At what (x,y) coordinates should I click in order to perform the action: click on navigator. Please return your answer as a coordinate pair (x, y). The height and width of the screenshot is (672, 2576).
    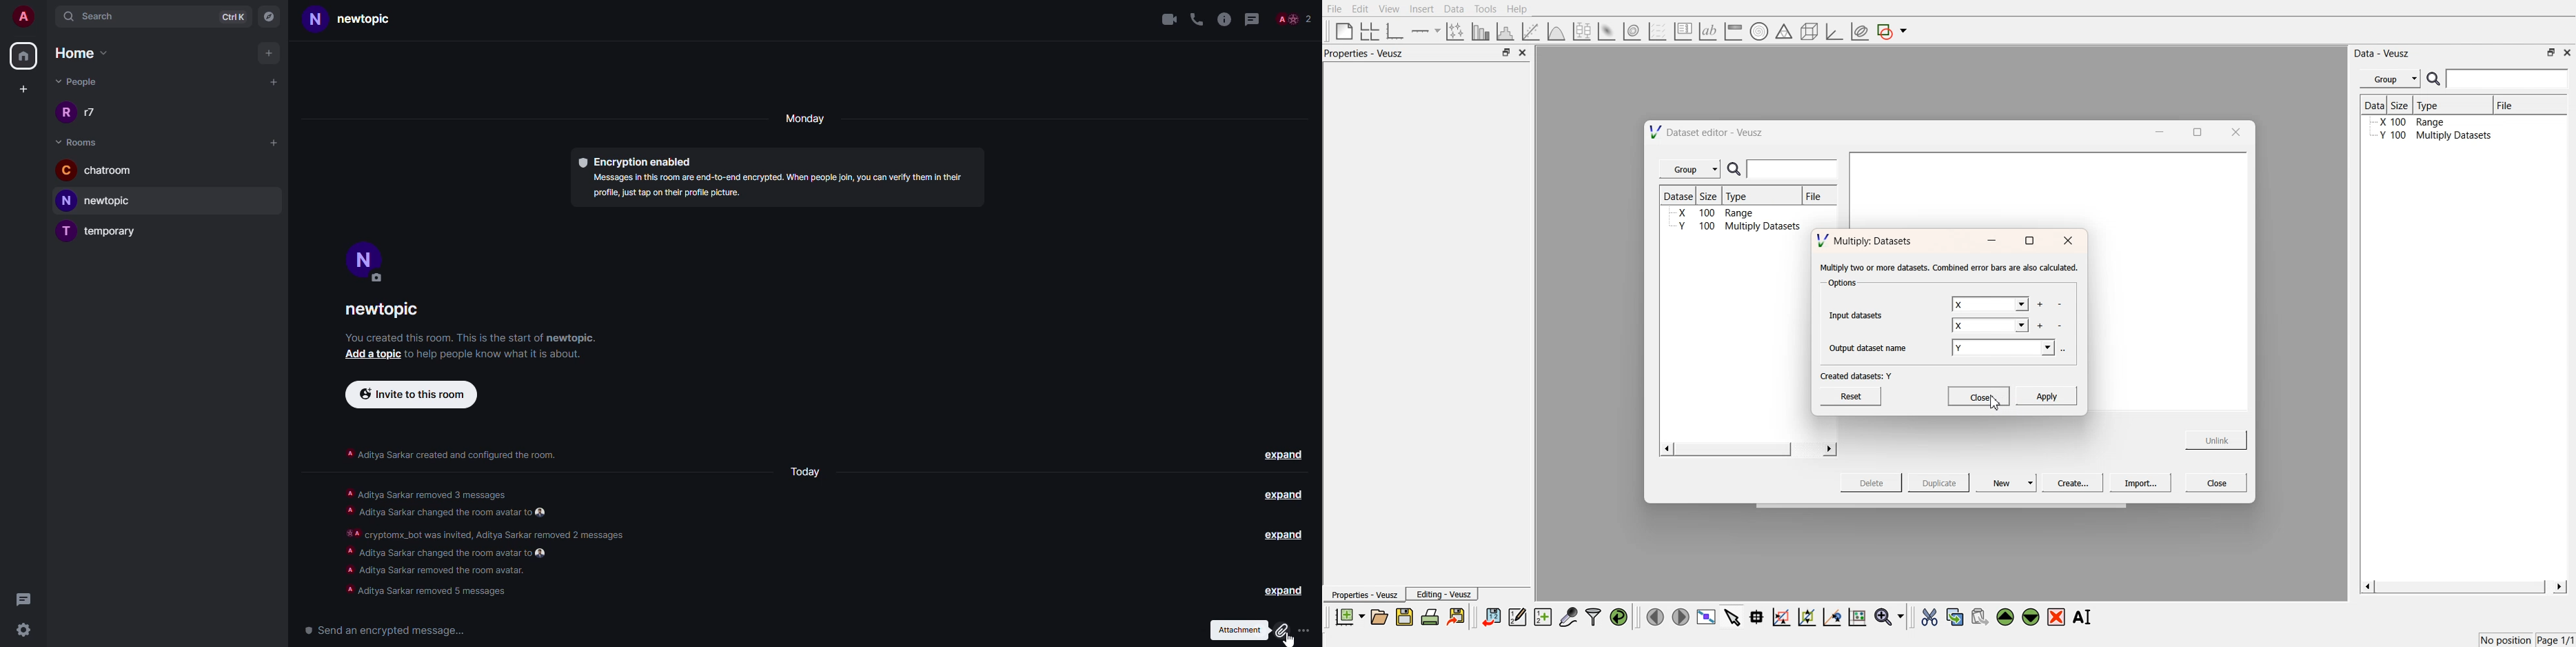
    Looking at the image, I should click on (272, 17).